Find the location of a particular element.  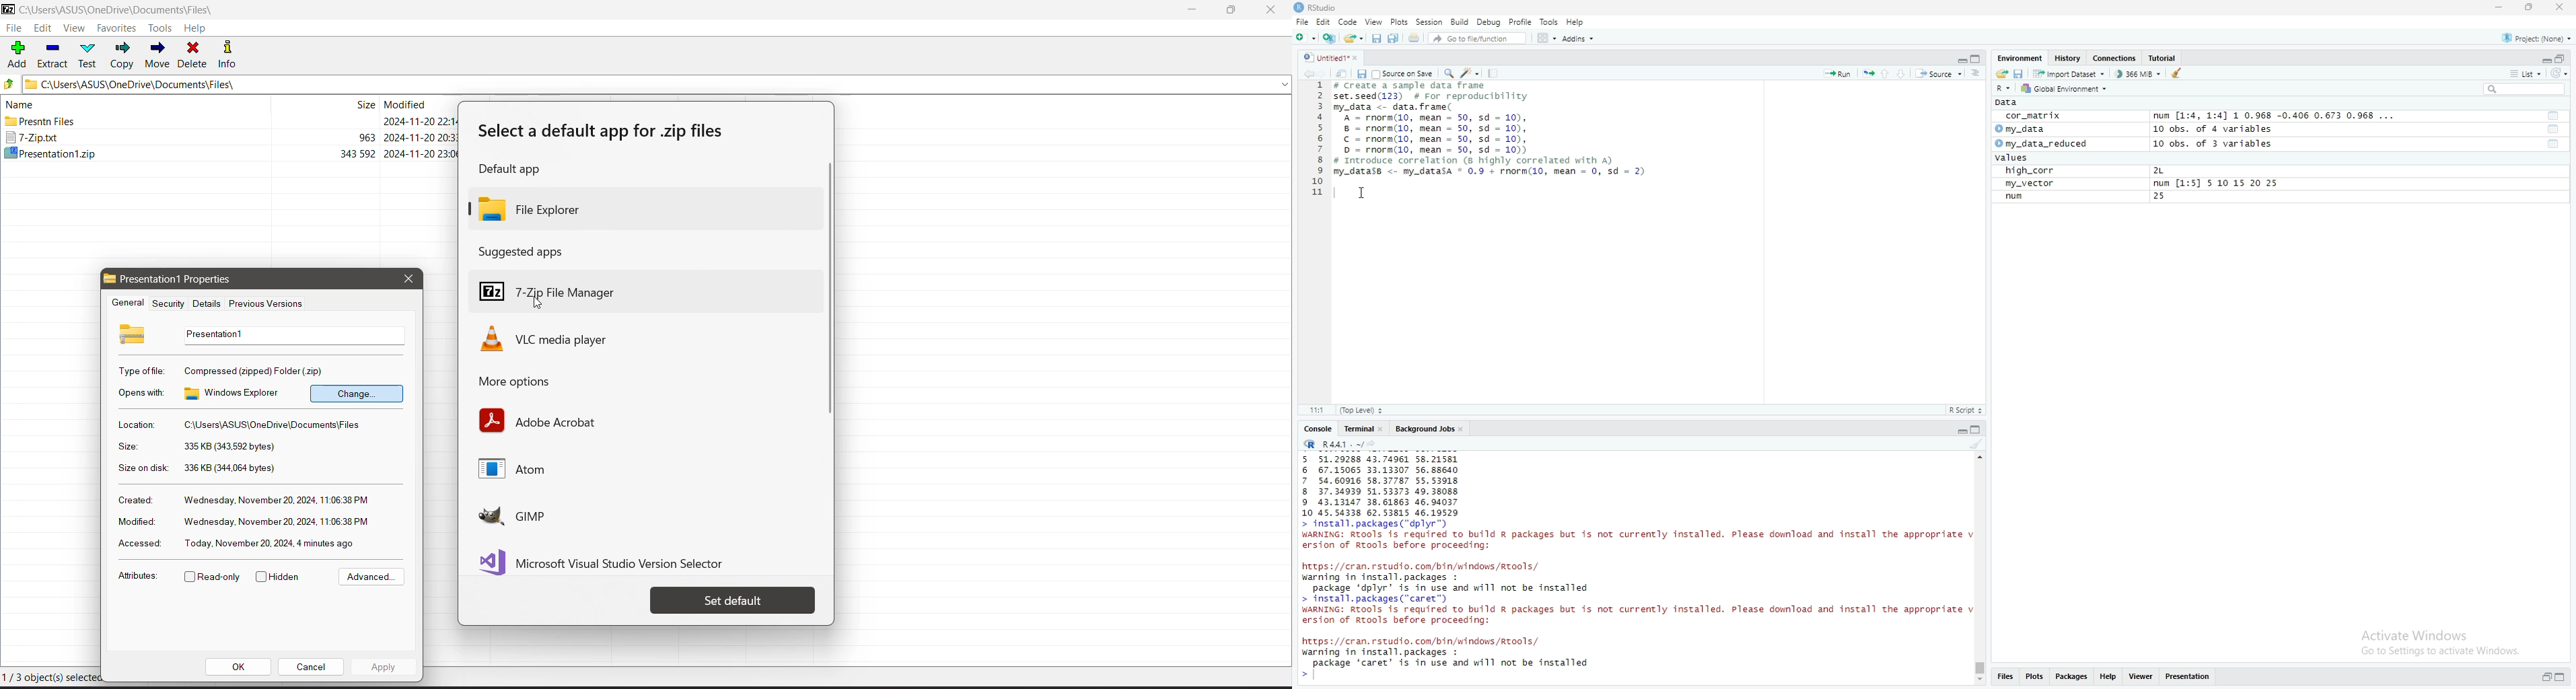

Info is located at coordinates (232, 54).